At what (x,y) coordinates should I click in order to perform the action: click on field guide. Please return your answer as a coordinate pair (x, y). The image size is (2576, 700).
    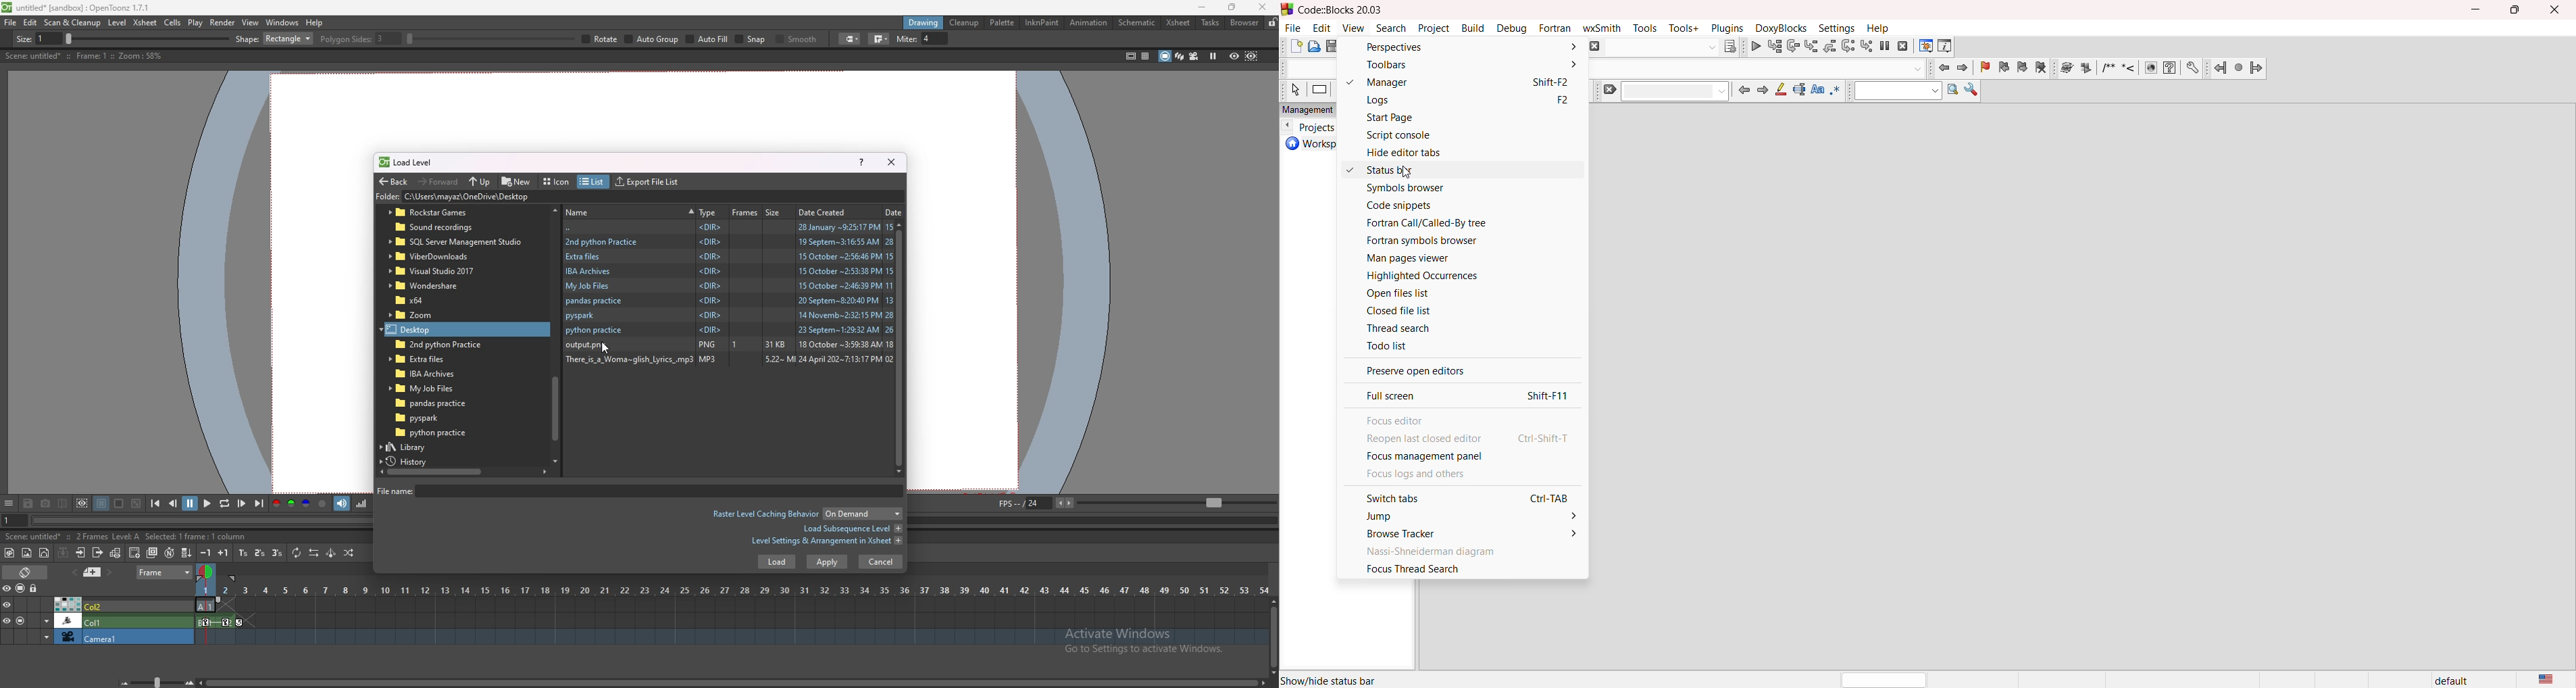
    Looking at the image, I should click on (1146, 56).